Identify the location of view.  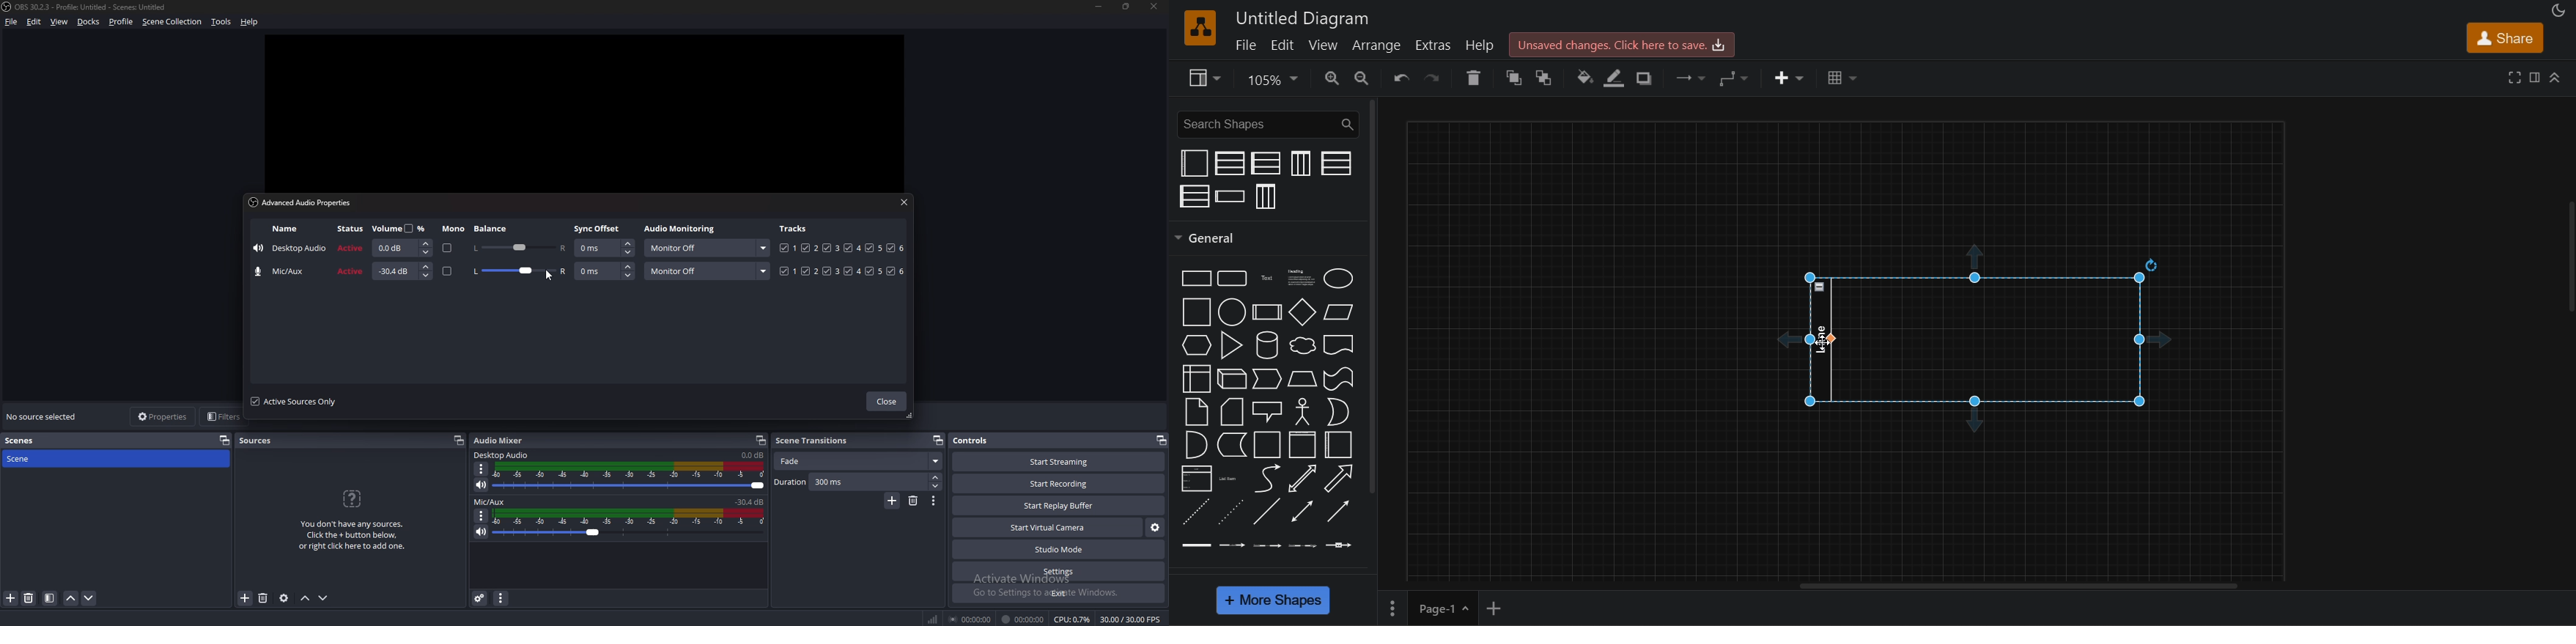
(60, 21).